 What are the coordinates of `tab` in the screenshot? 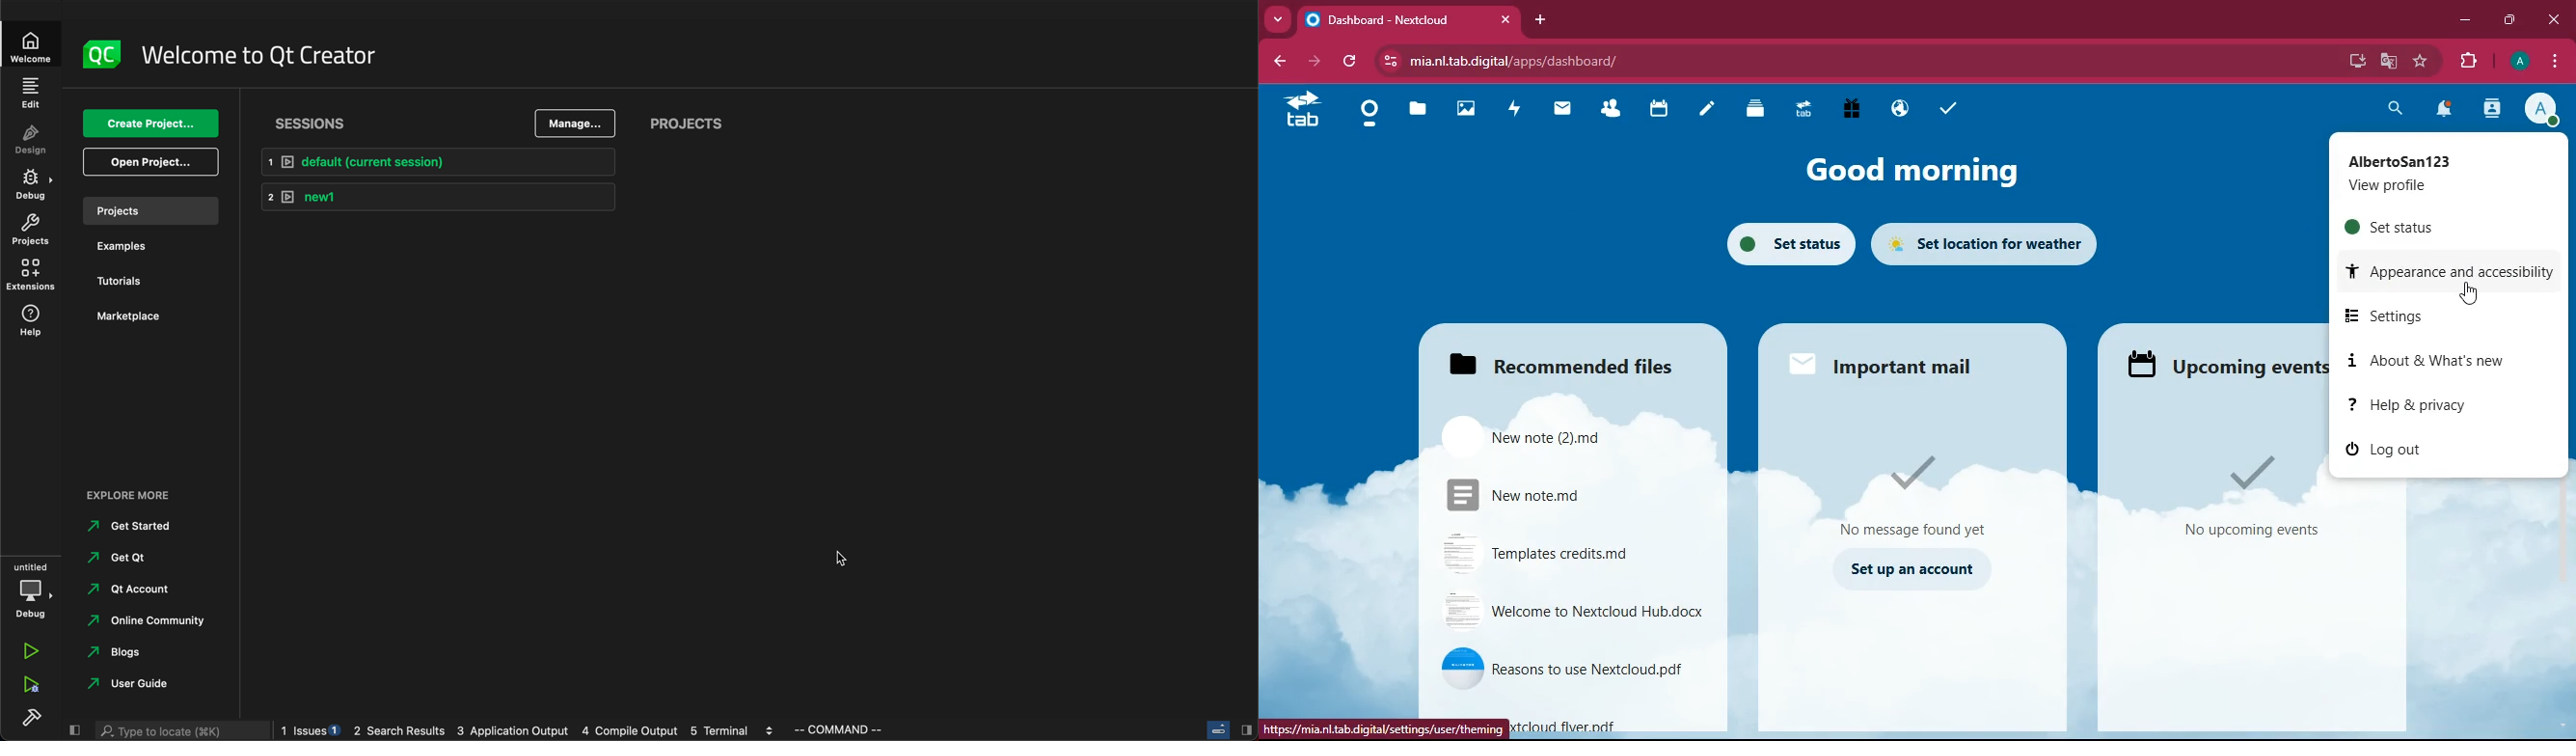 It's located at (1802, 108).